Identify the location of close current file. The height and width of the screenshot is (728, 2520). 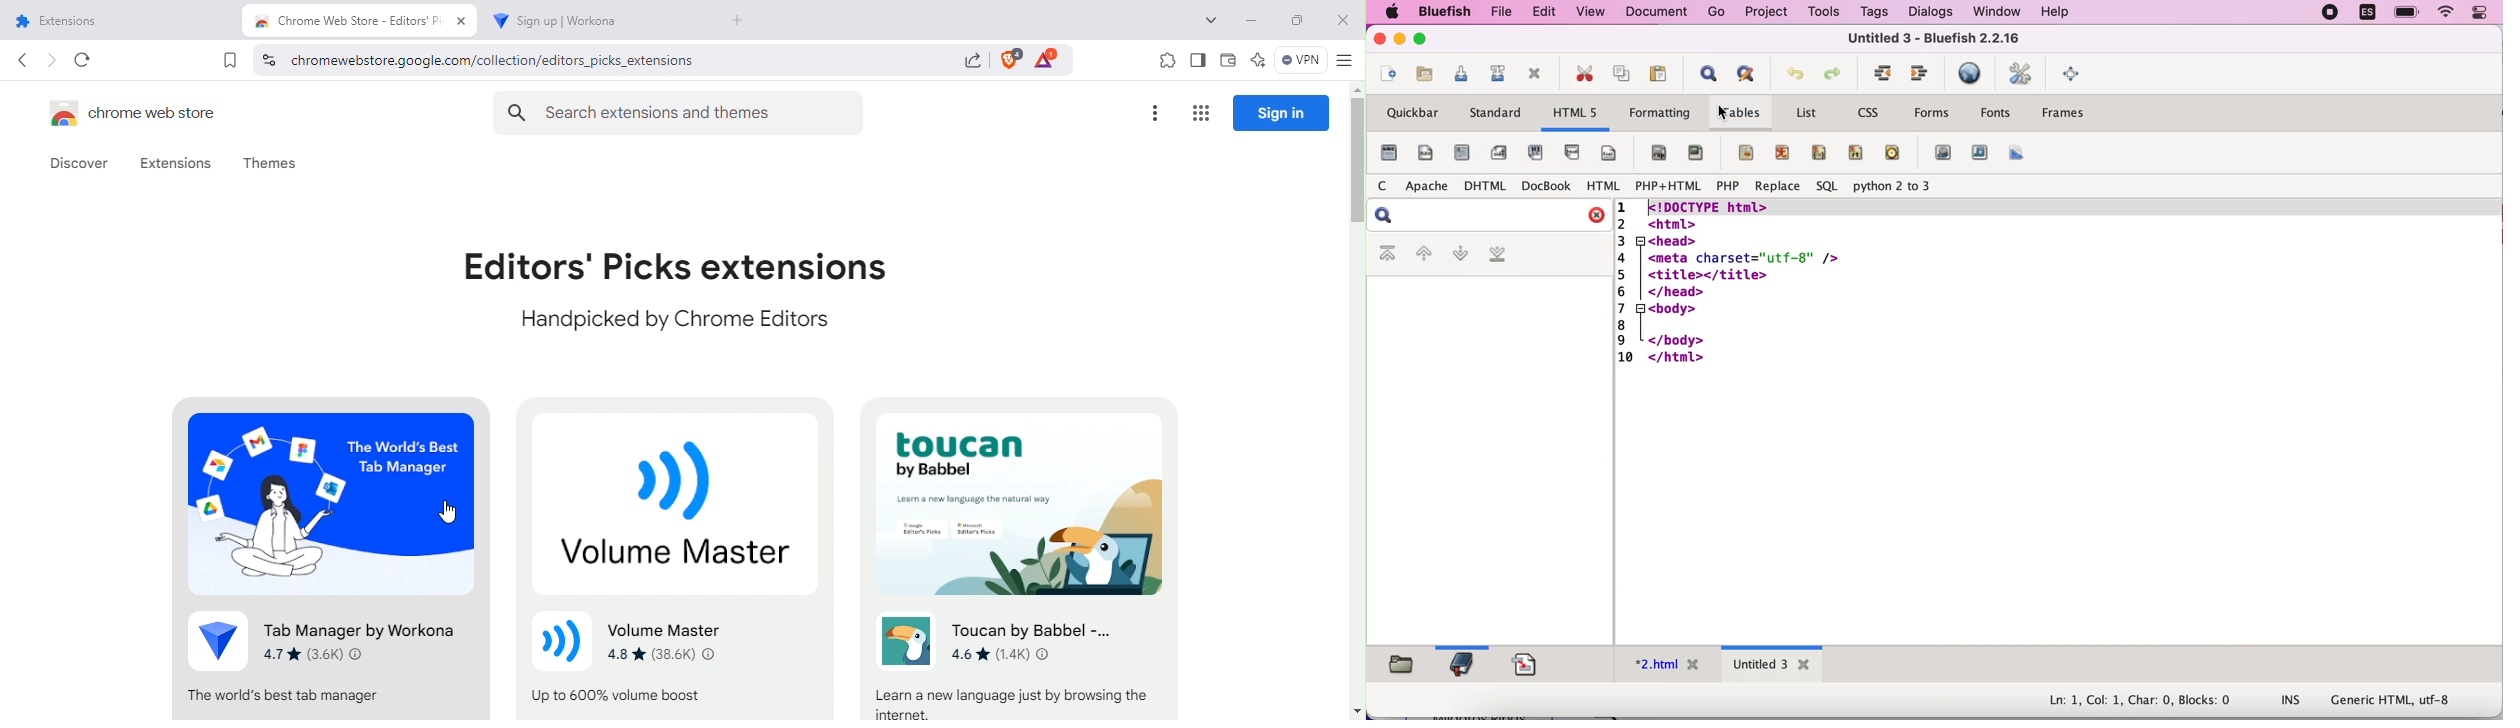
(1533, 75).